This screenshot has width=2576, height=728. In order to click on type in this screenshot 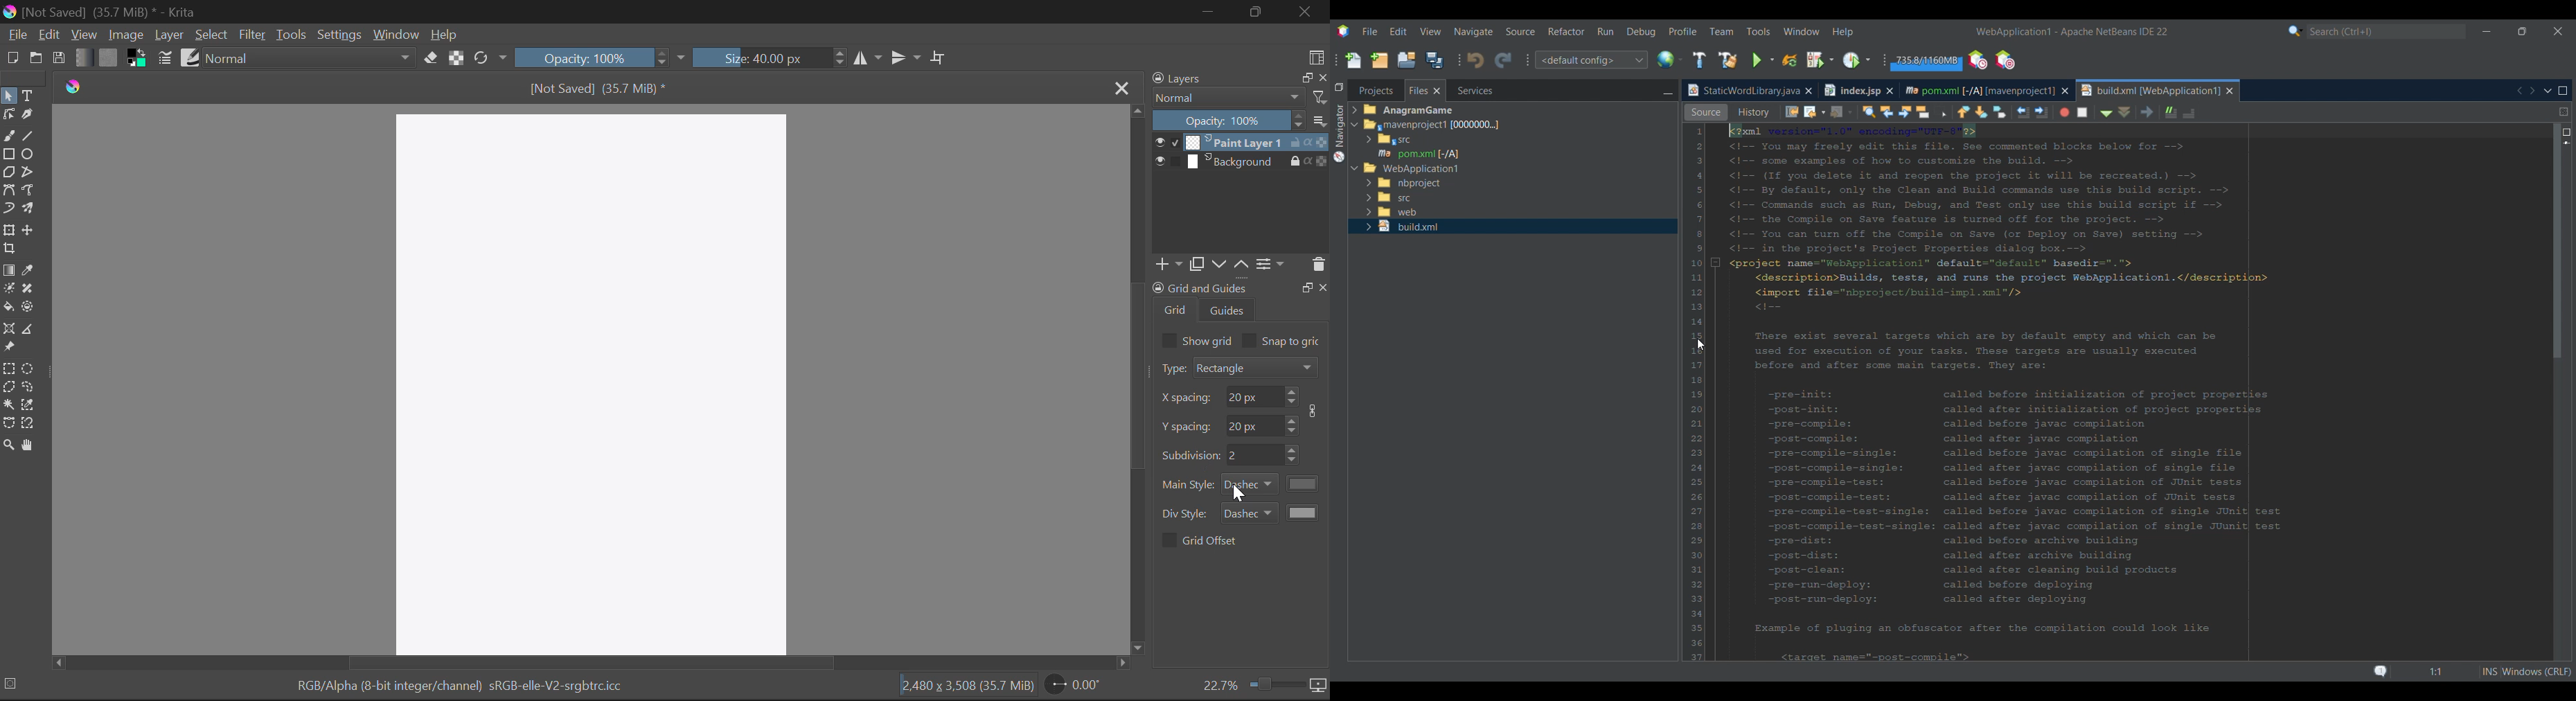, I will do `click(1172, 368)`.